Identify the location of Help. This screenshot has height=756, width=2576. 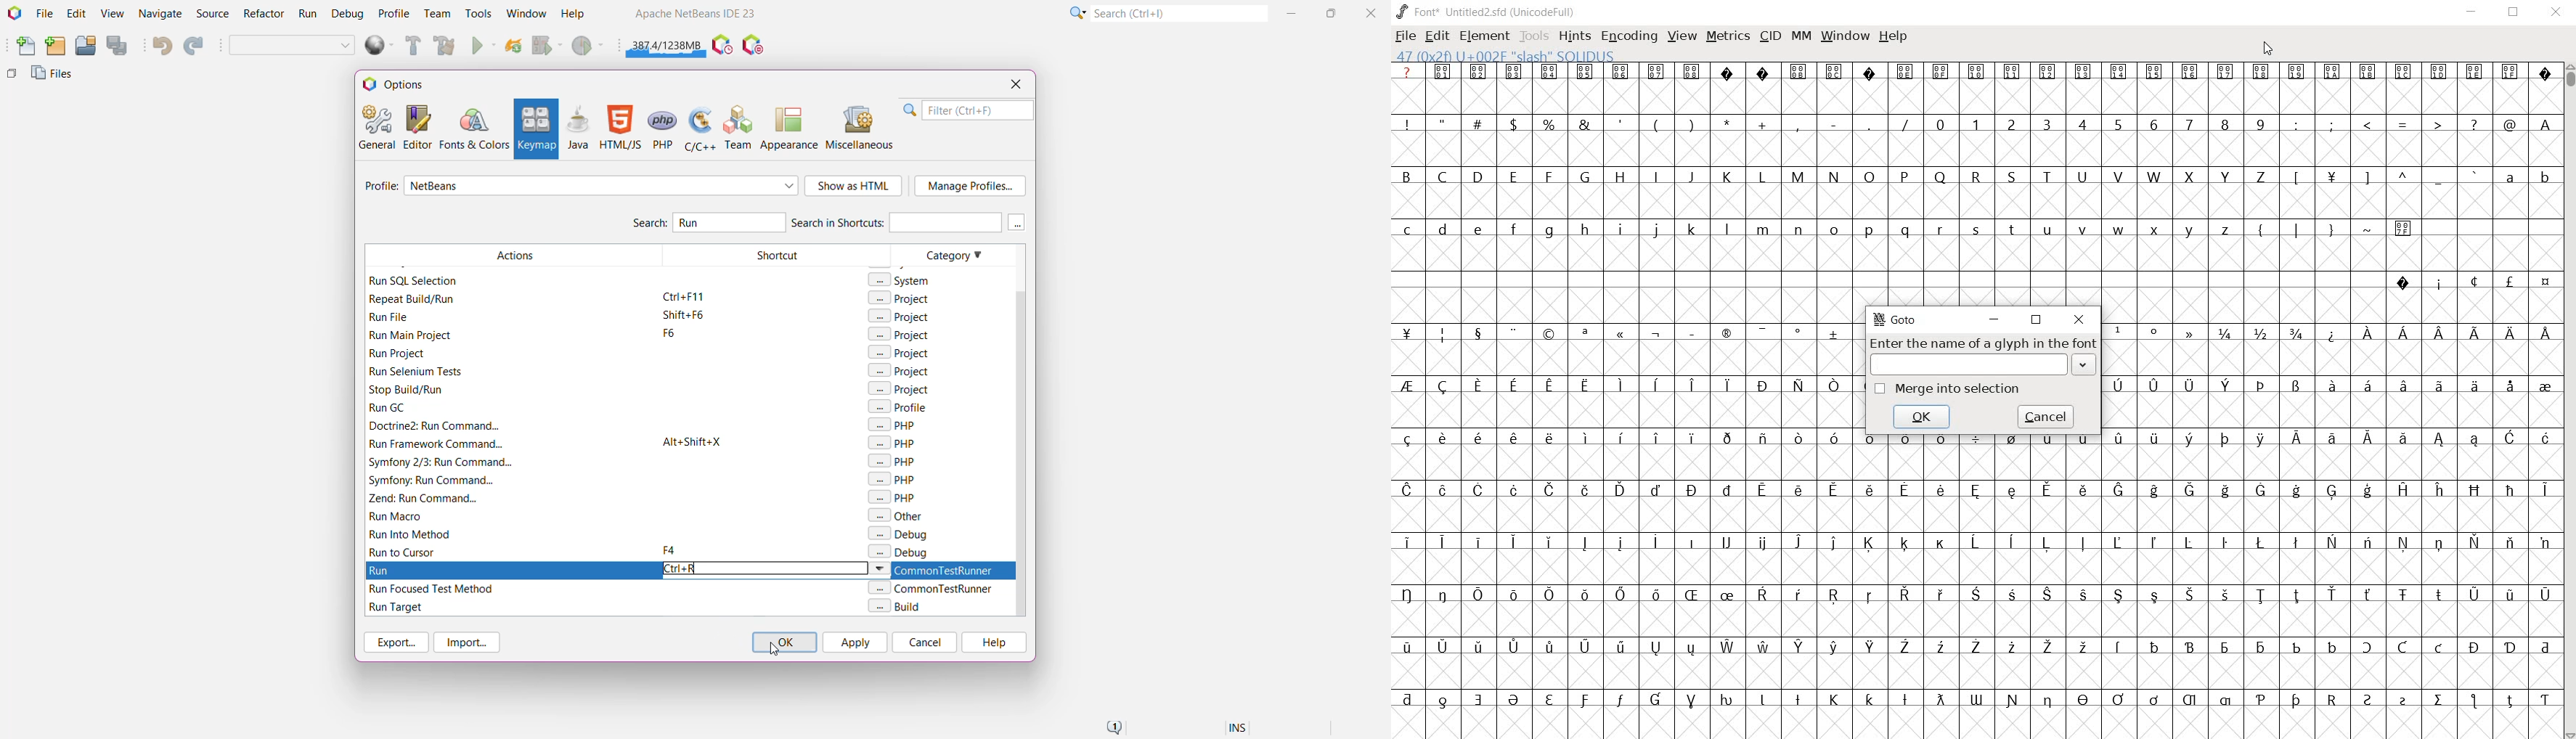
(993, 643).